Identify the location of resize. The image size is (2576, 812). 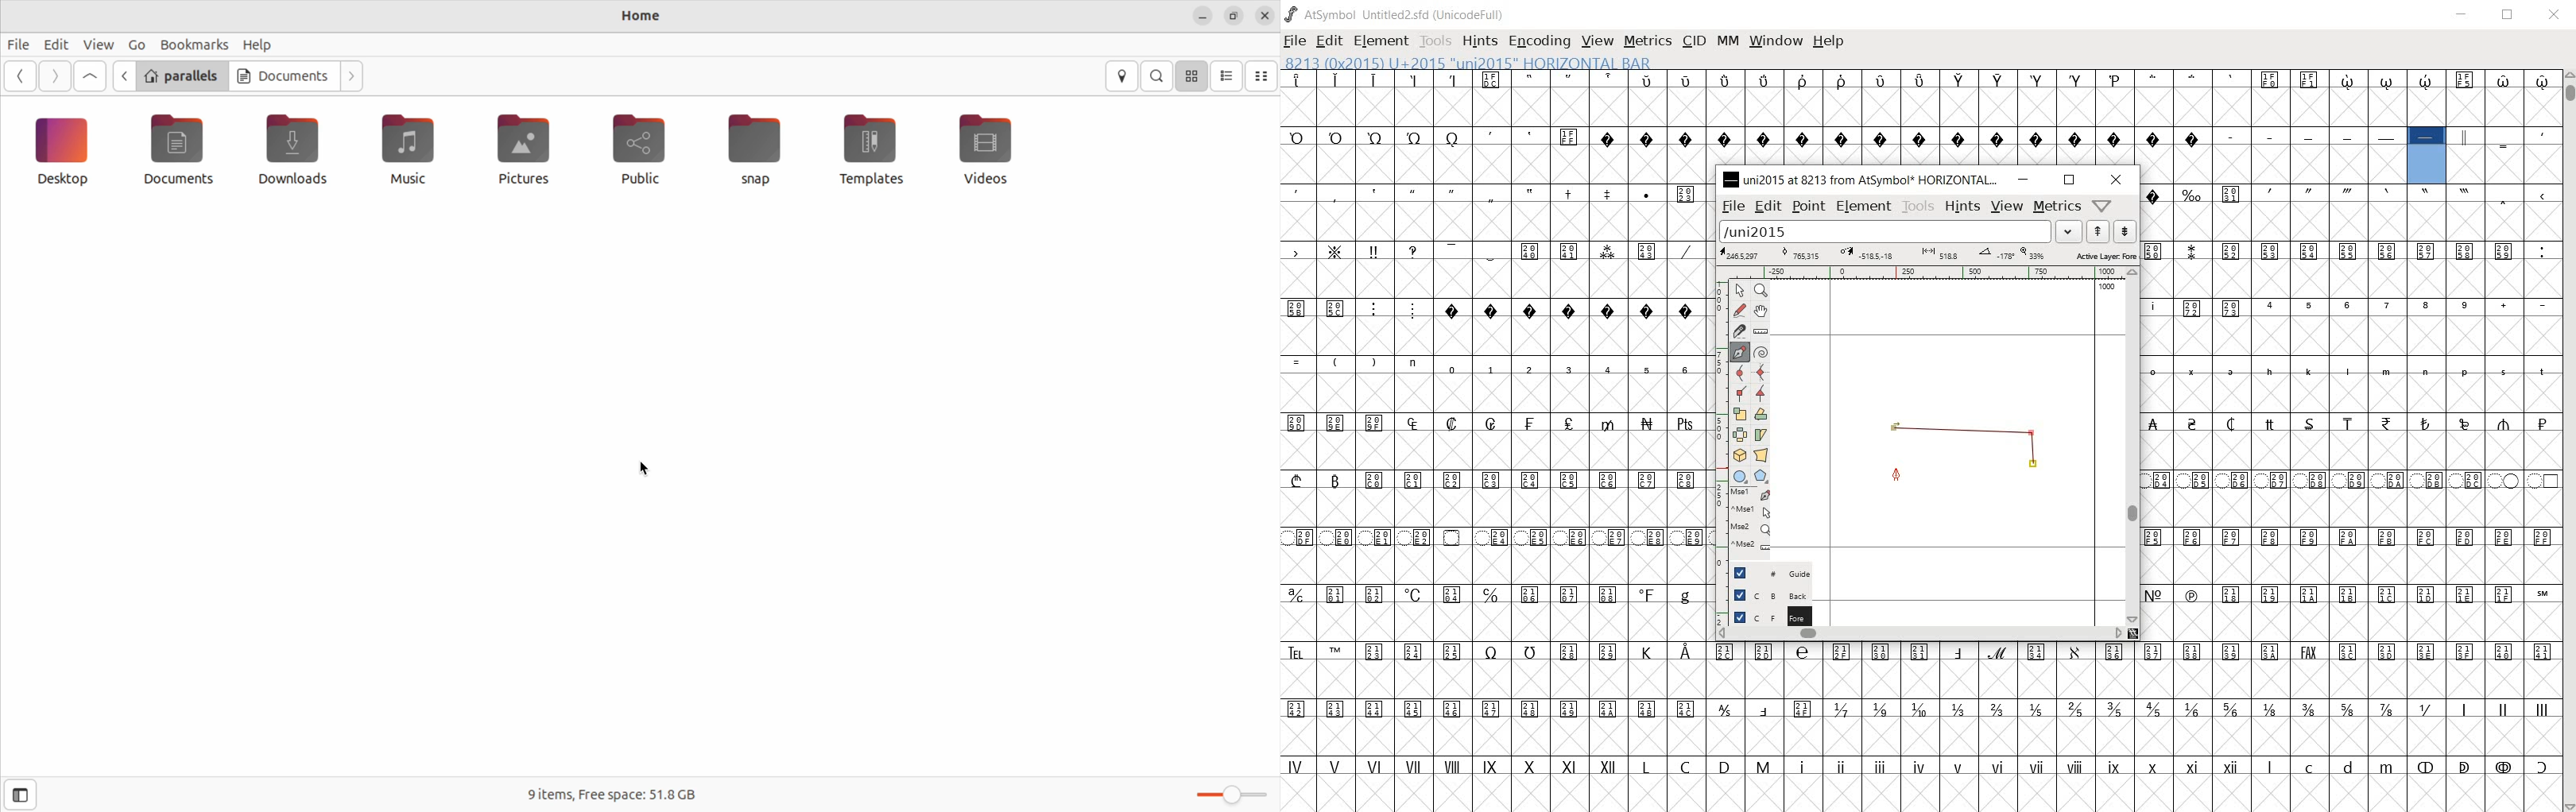
(1233, 16).